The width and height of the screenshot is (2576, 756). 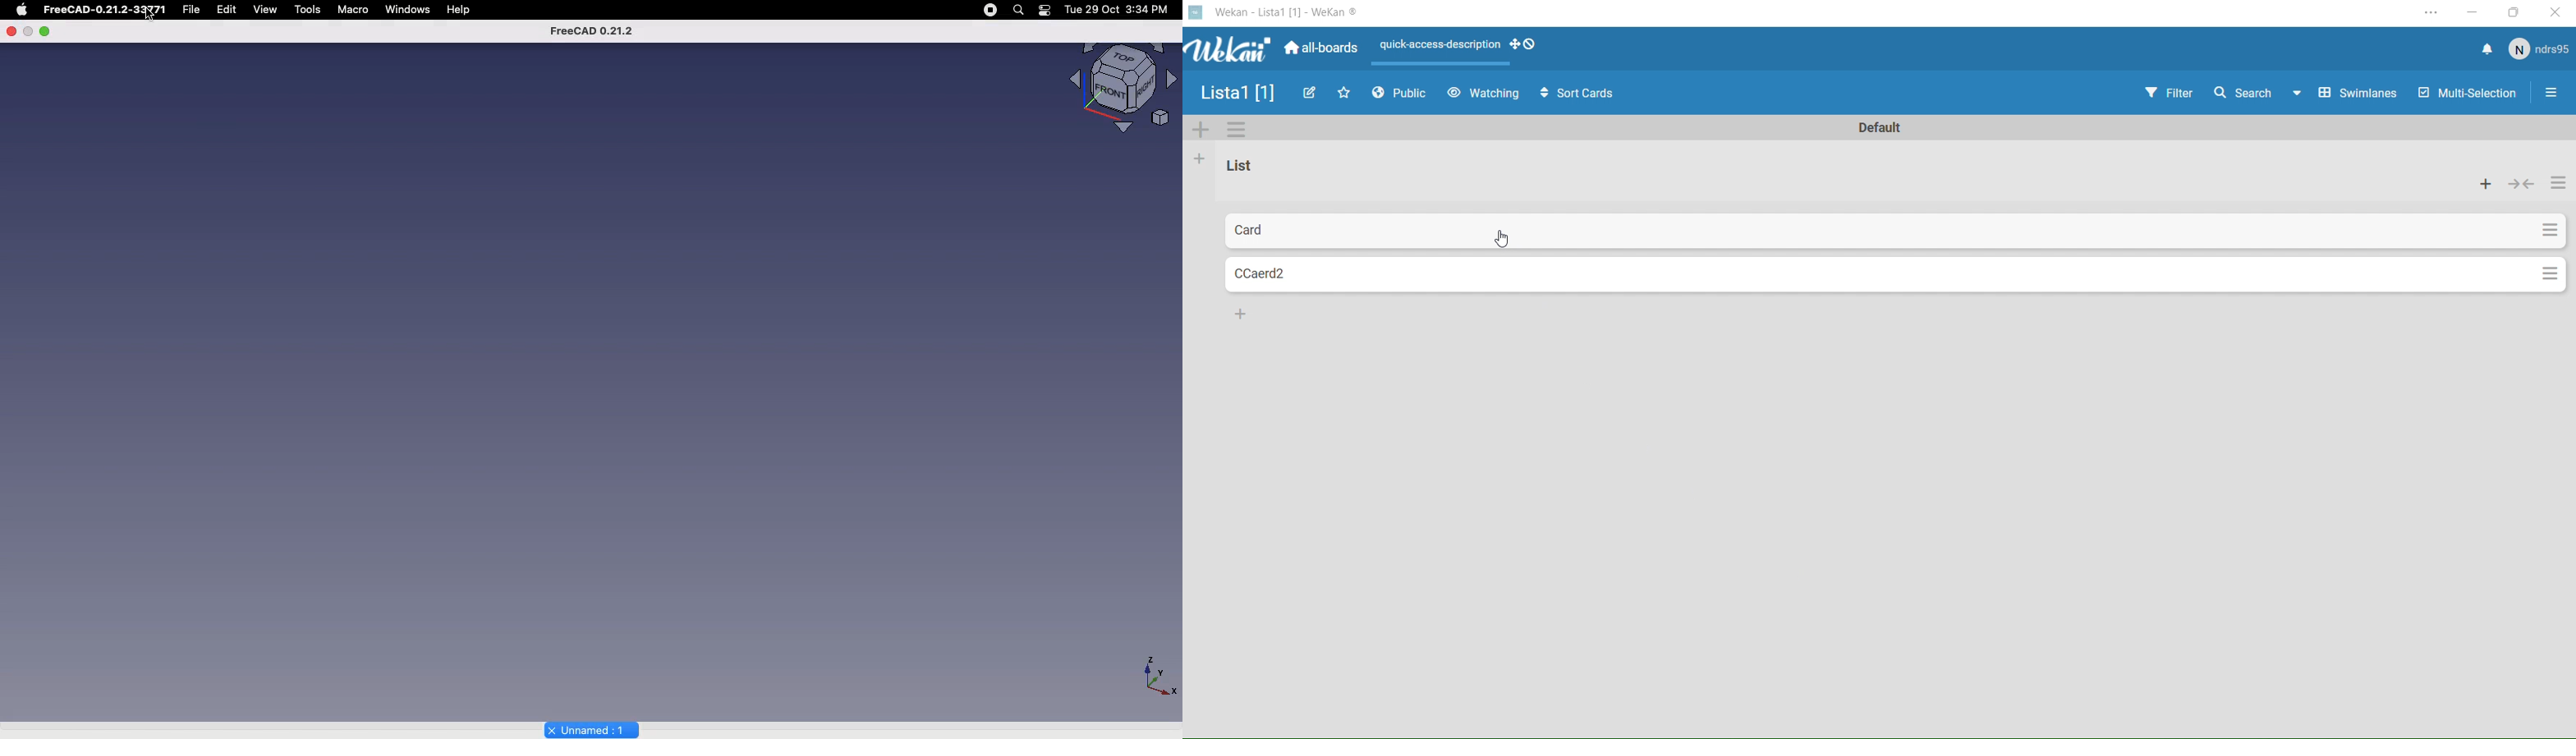 I want to click on Add, so click(x=1201, y=163).